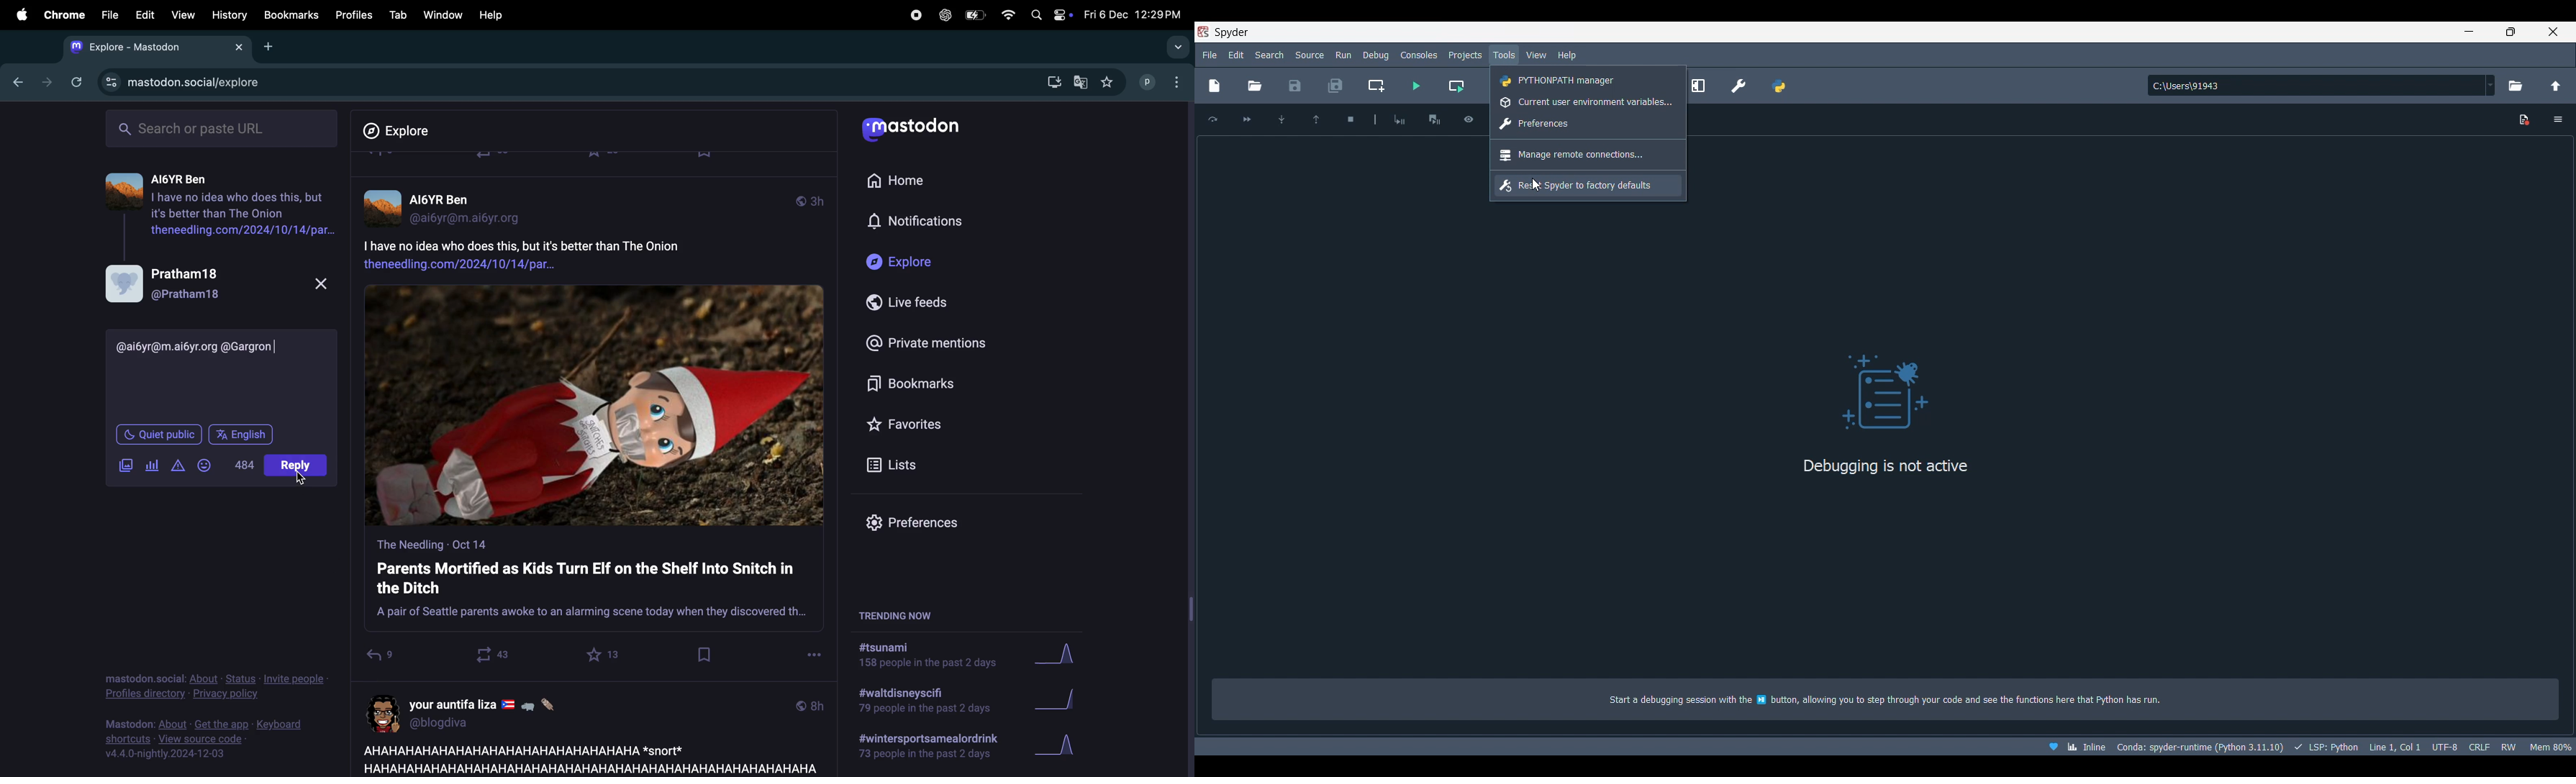  What do you see at coordinates (1224, 32) in the screenshot?
I see `Software logo and name` at bounding box center [1224, 32].